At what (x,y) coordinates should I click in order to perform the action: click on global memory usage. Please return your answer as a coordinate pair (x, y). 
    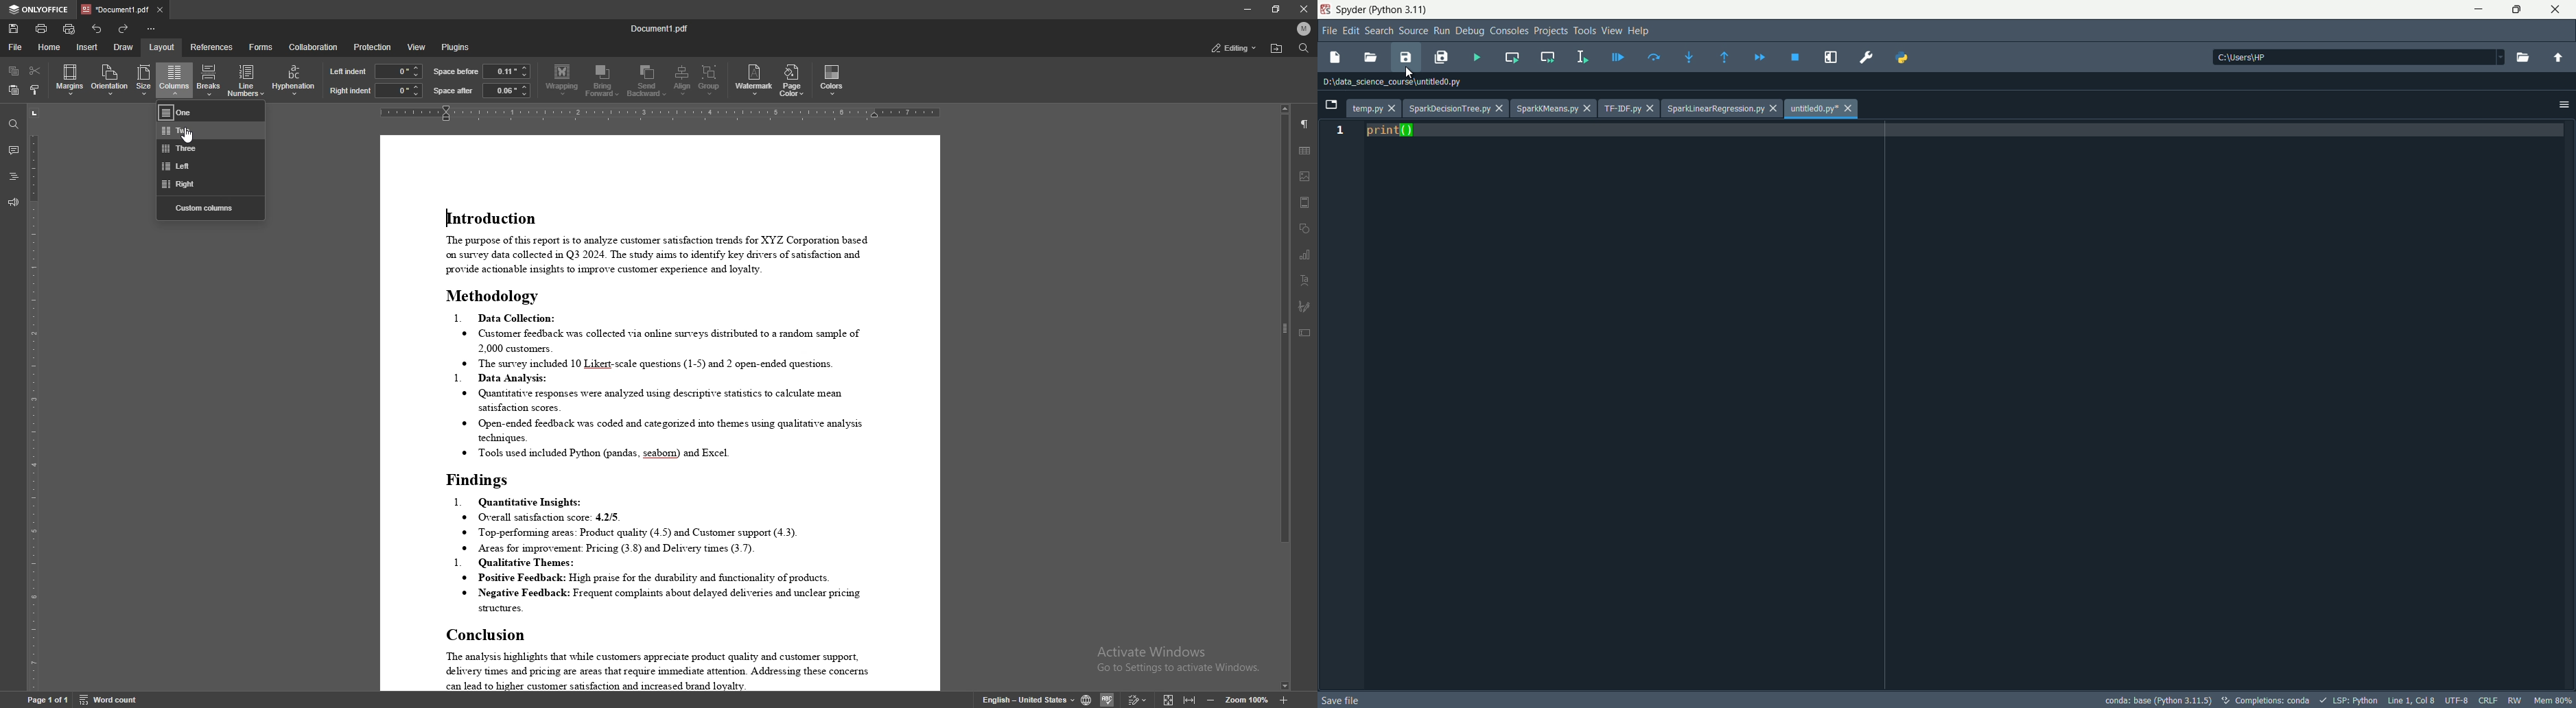
    Looking at the image, I should click on (2552, 700).